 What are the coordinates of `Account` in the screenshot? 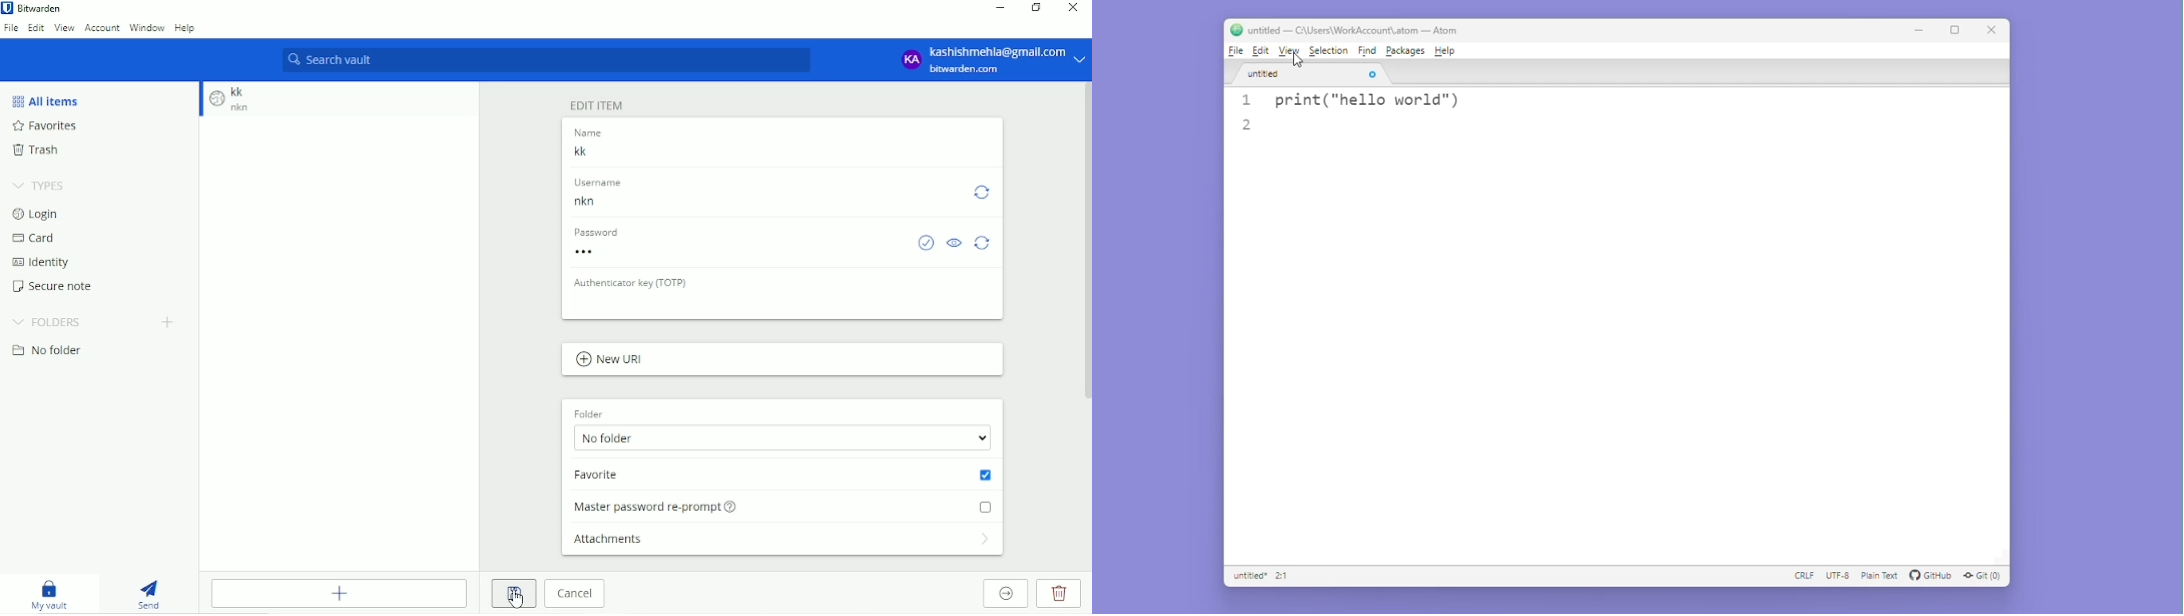 It's located at (992, 59).